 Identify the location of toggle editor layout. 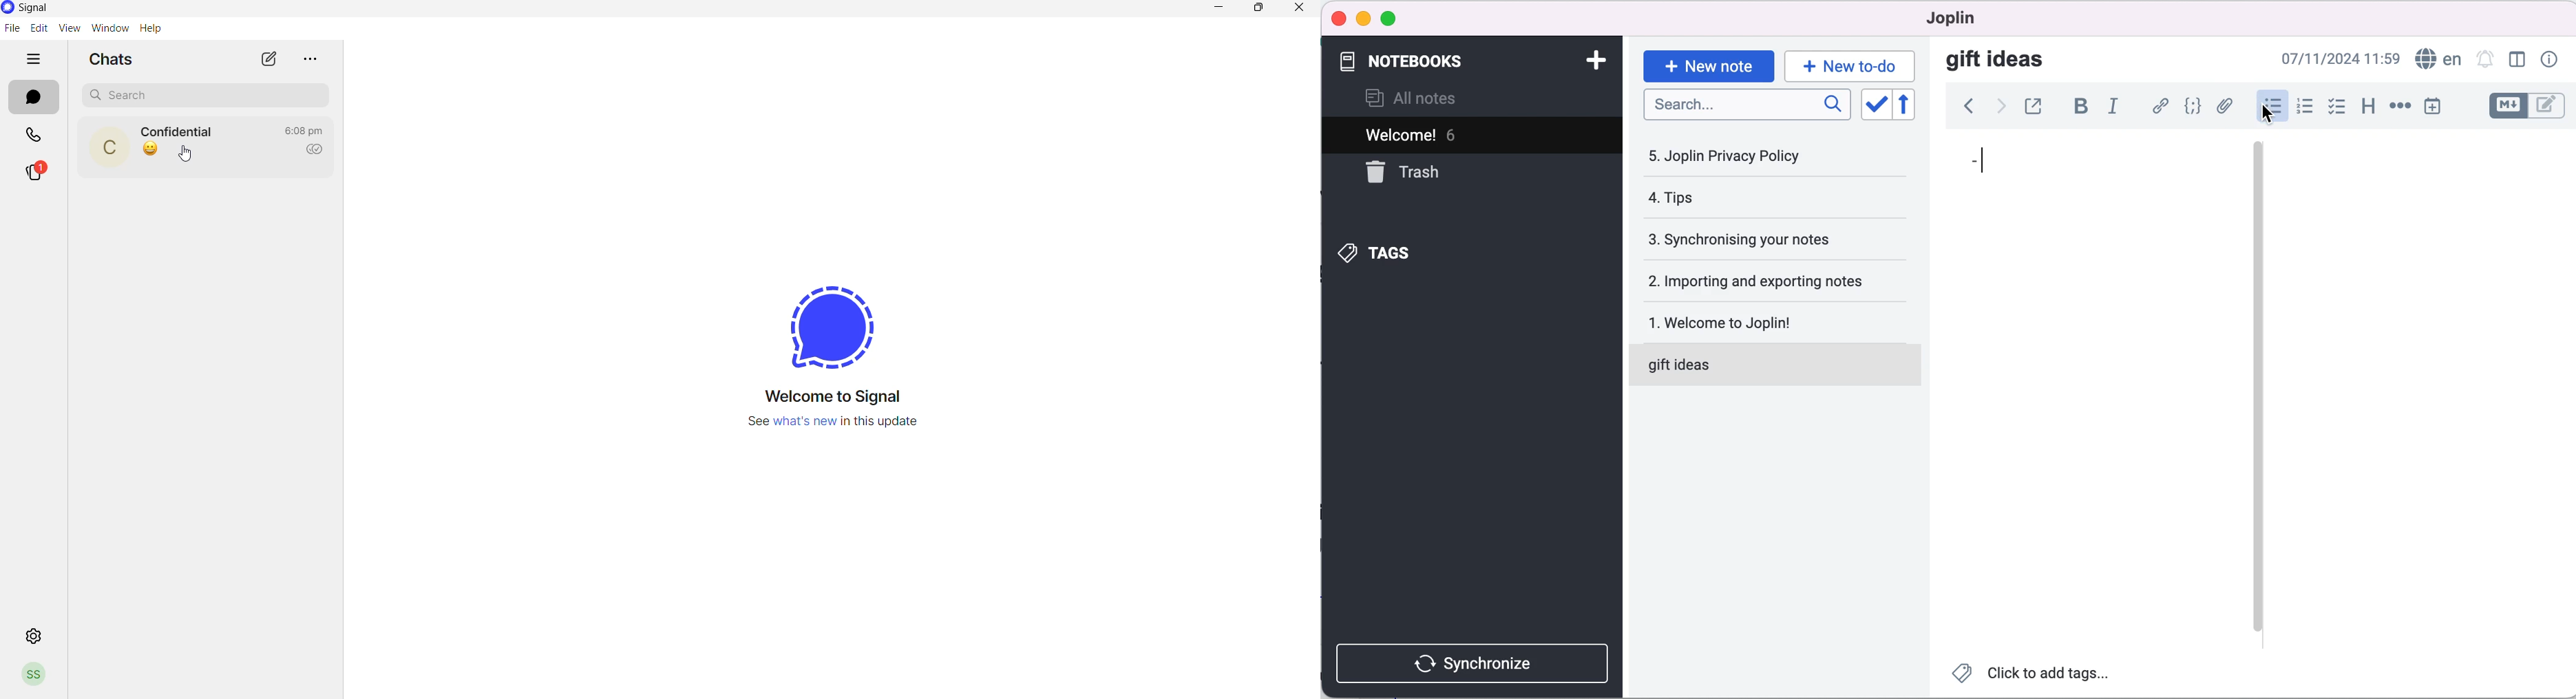
(2518, 60).